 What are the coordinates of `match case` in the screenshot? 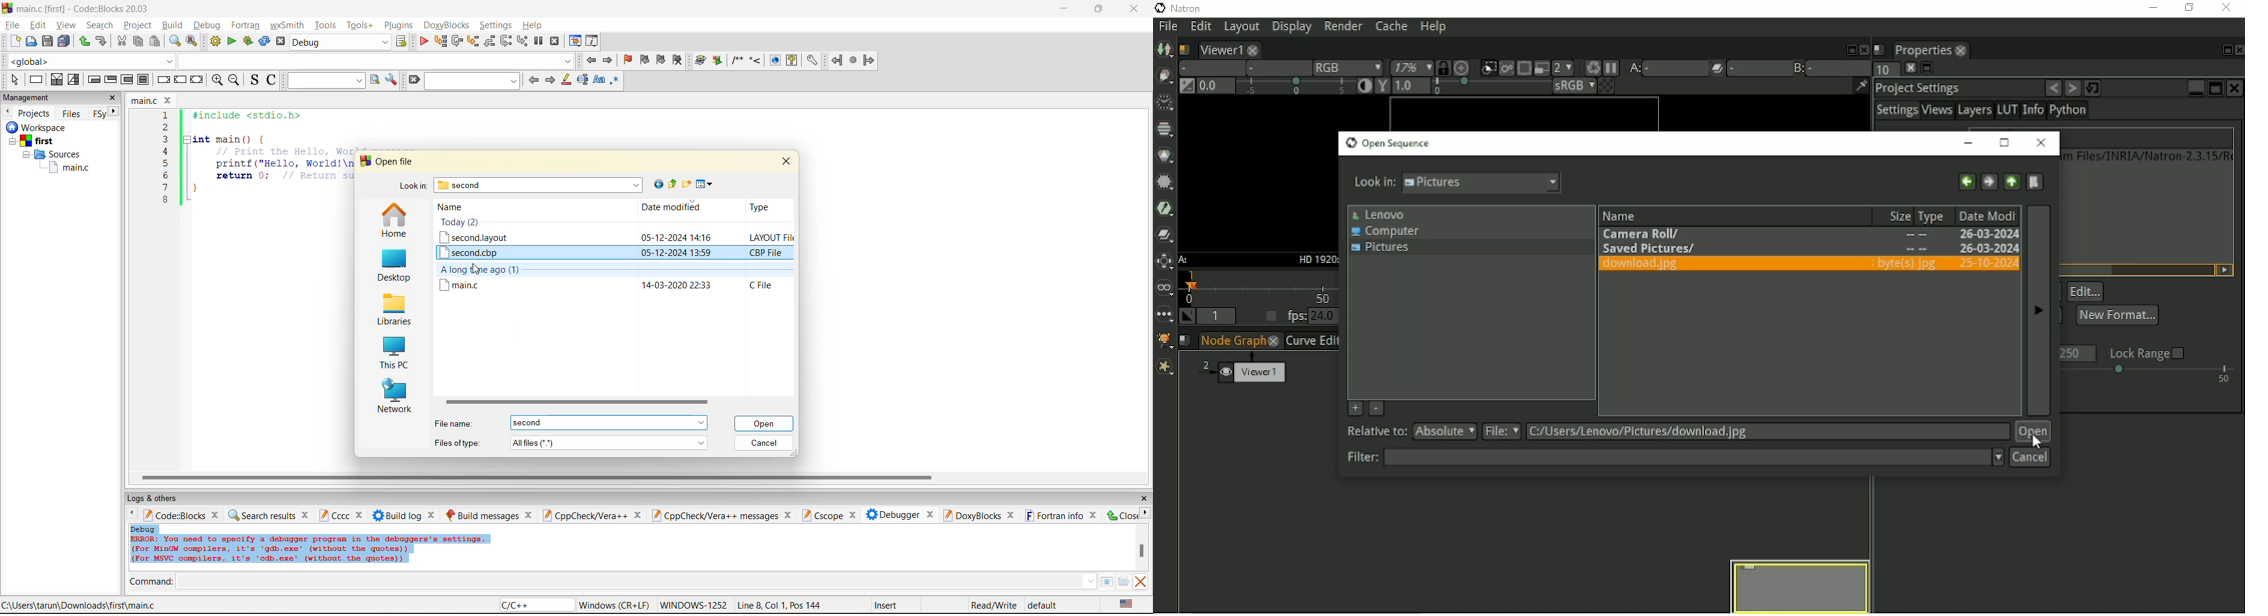 It's located at (598, 81).